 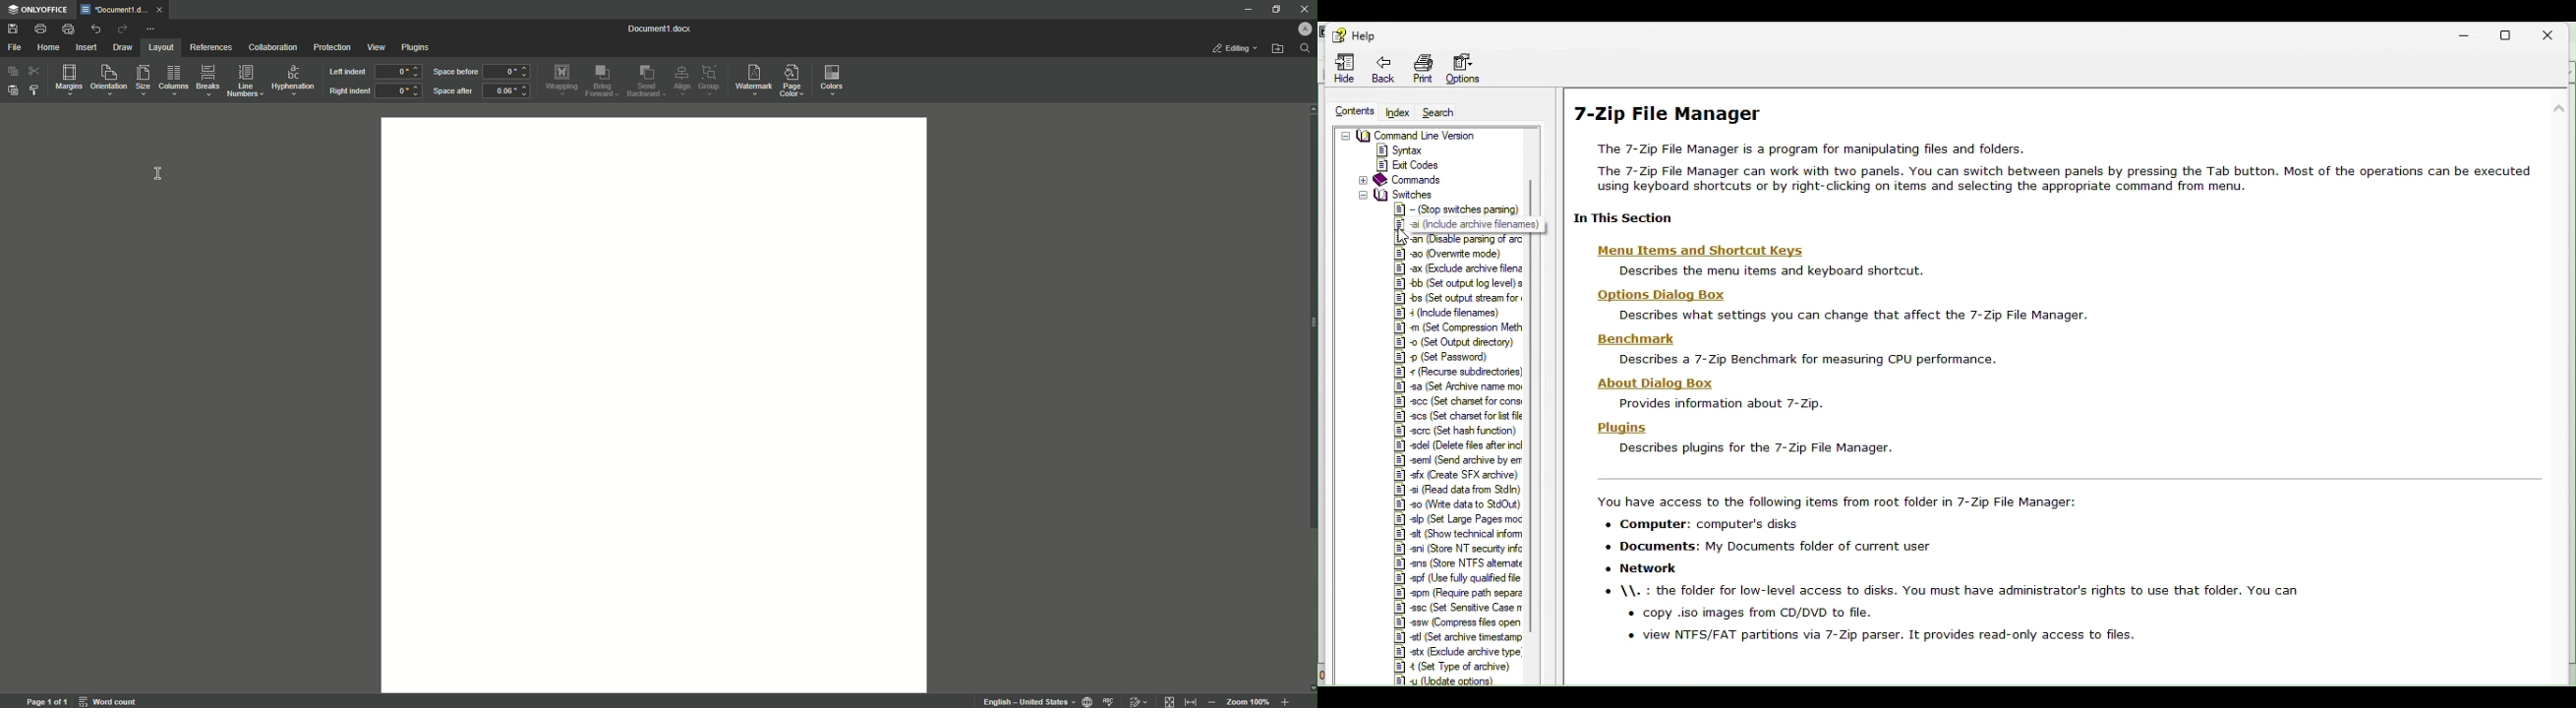 I want to click on 0, so click(x=509, y=71).